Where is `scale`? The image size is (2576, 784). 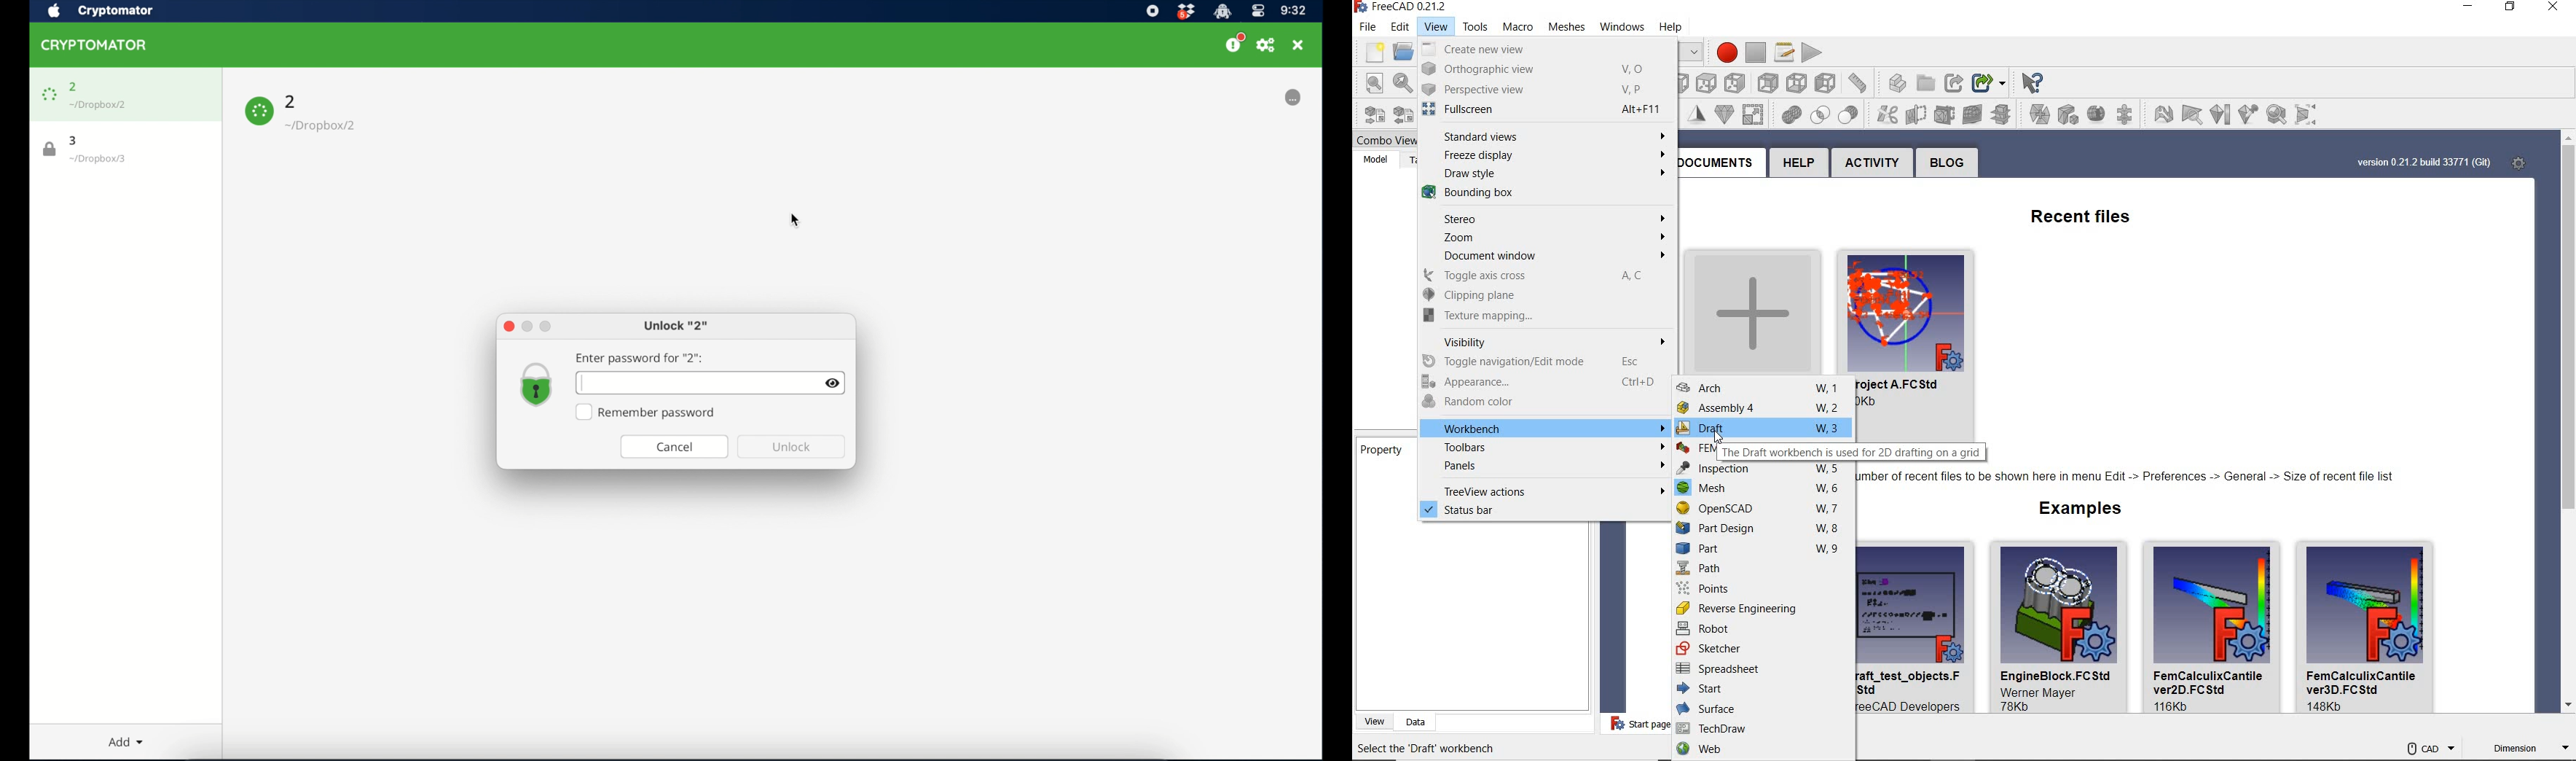
scale is located at coordinates (1723, 113).